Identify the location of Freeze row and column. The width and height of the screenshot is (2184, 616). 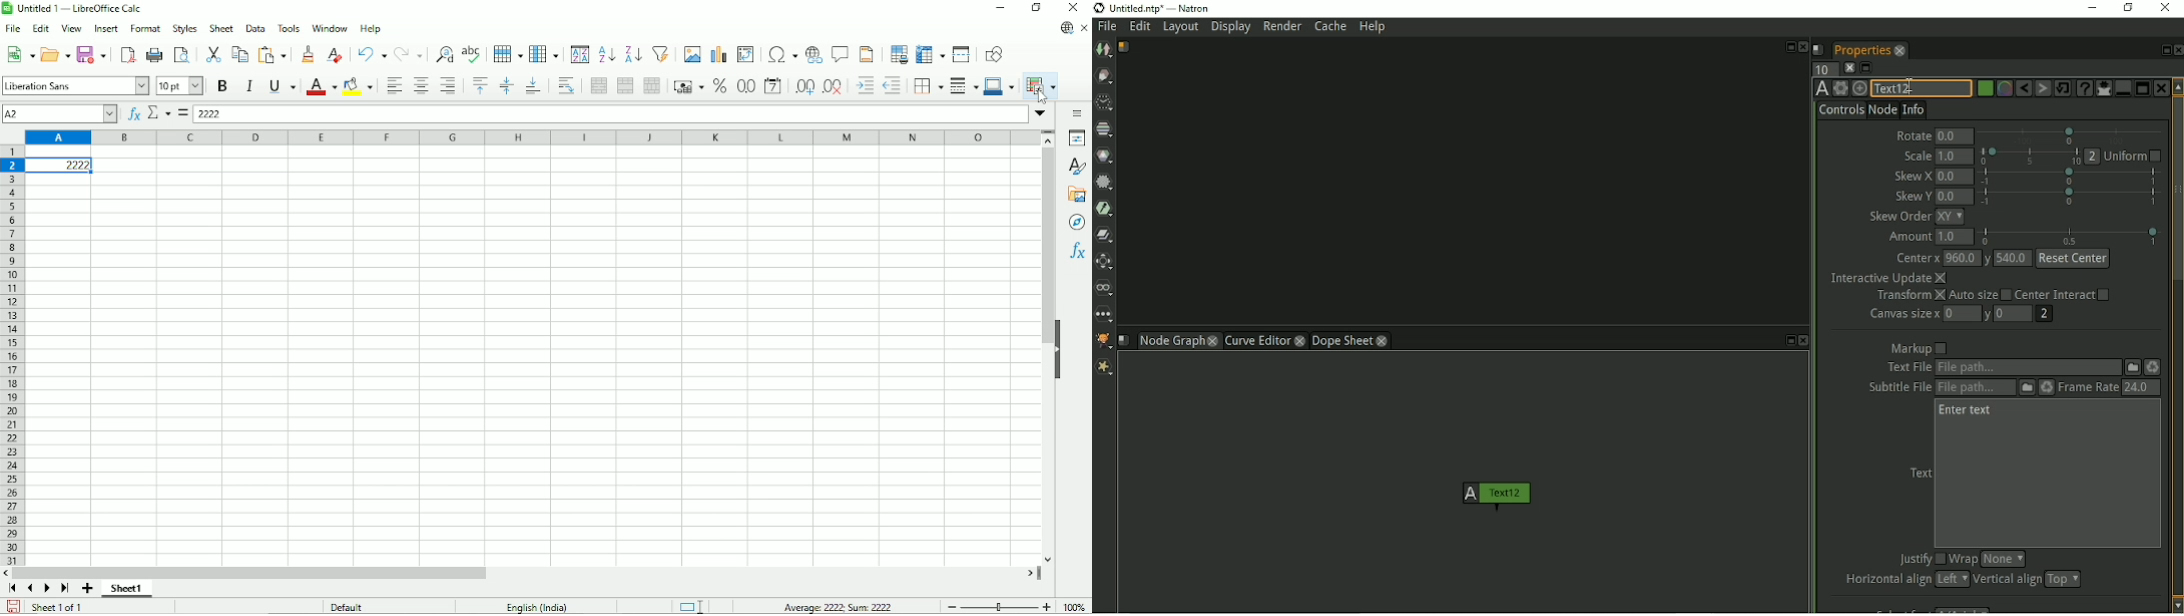
(931, 53).